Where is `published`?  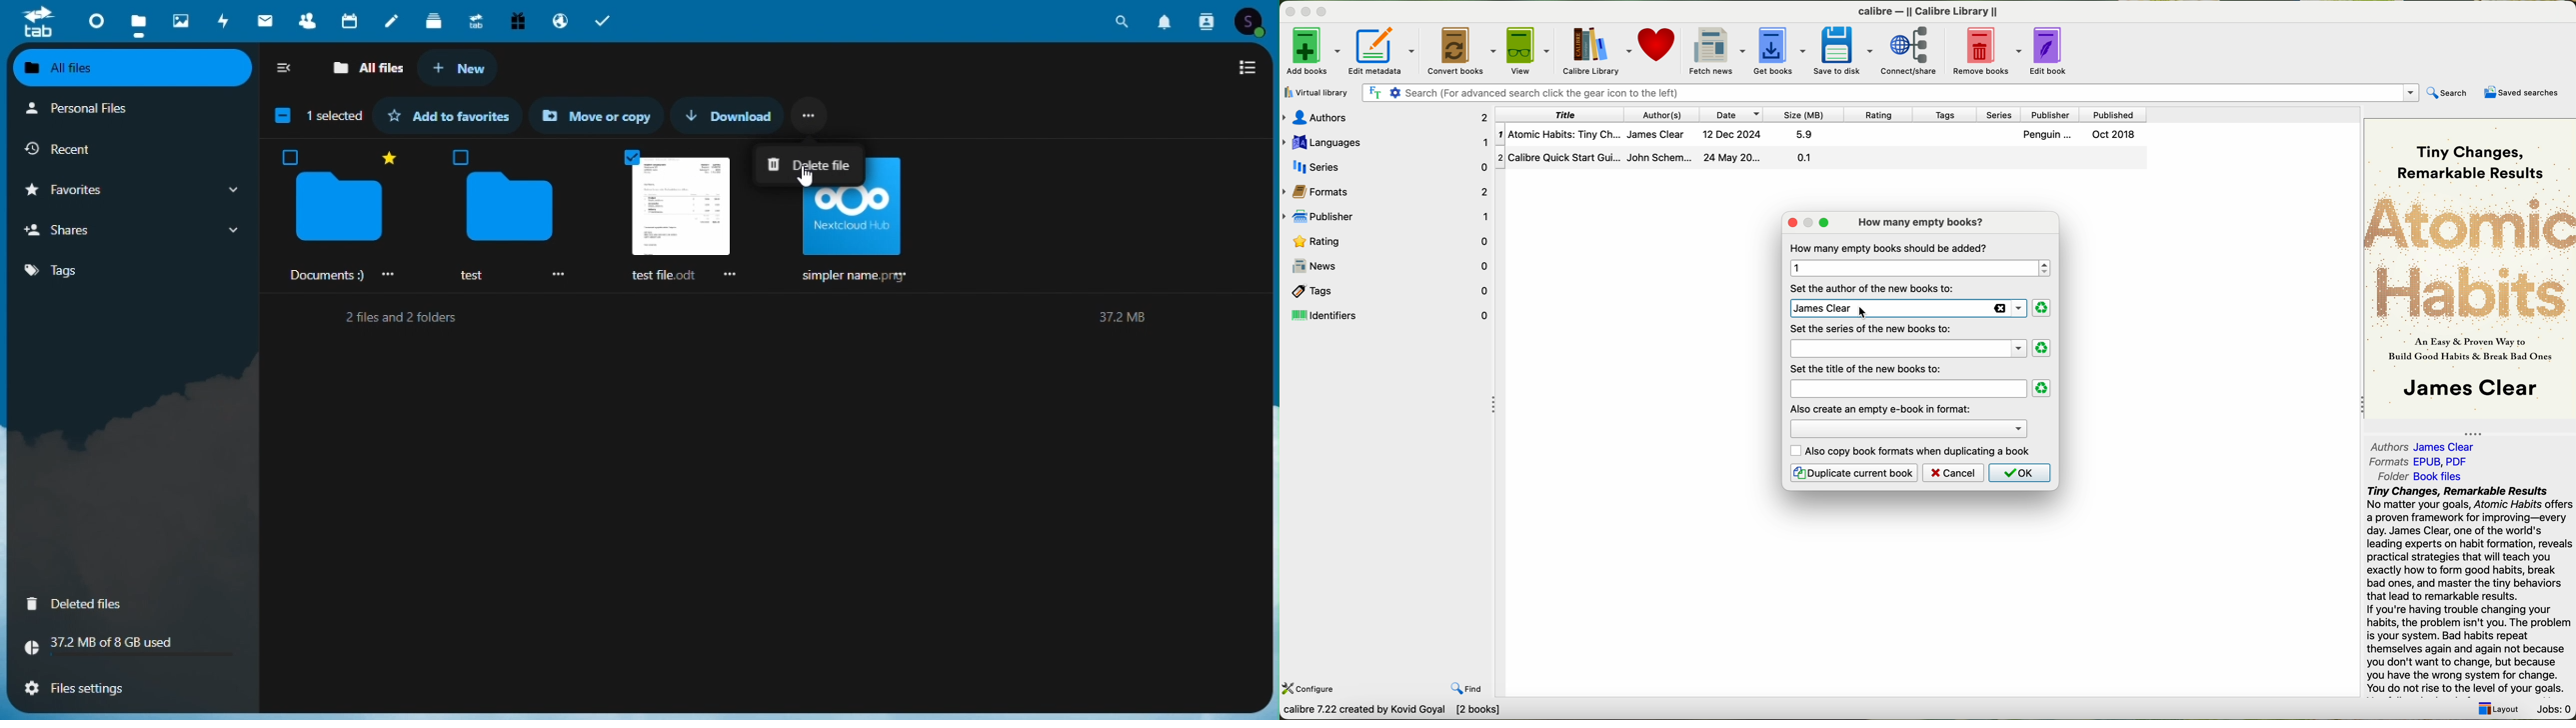 published is located at coordinates (2116, 113).